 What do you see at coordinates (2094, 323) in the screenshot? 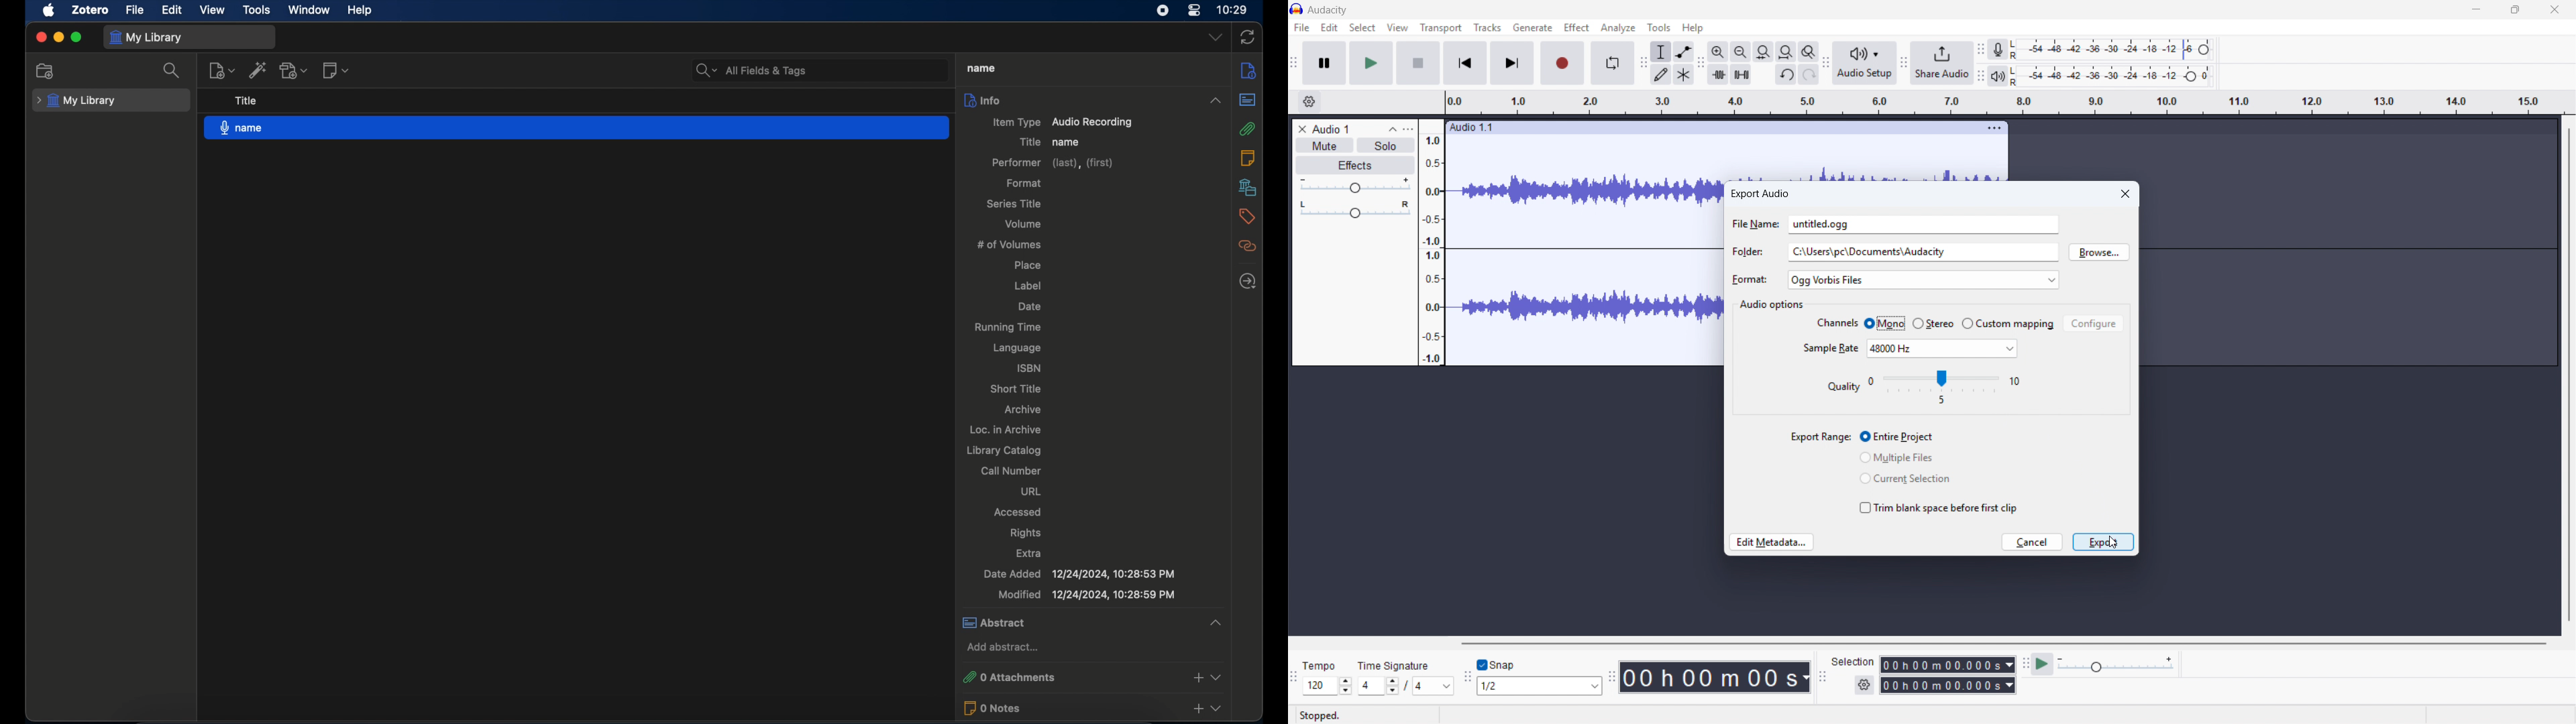
I see `Configure ` at bounding box center [2094, 323].